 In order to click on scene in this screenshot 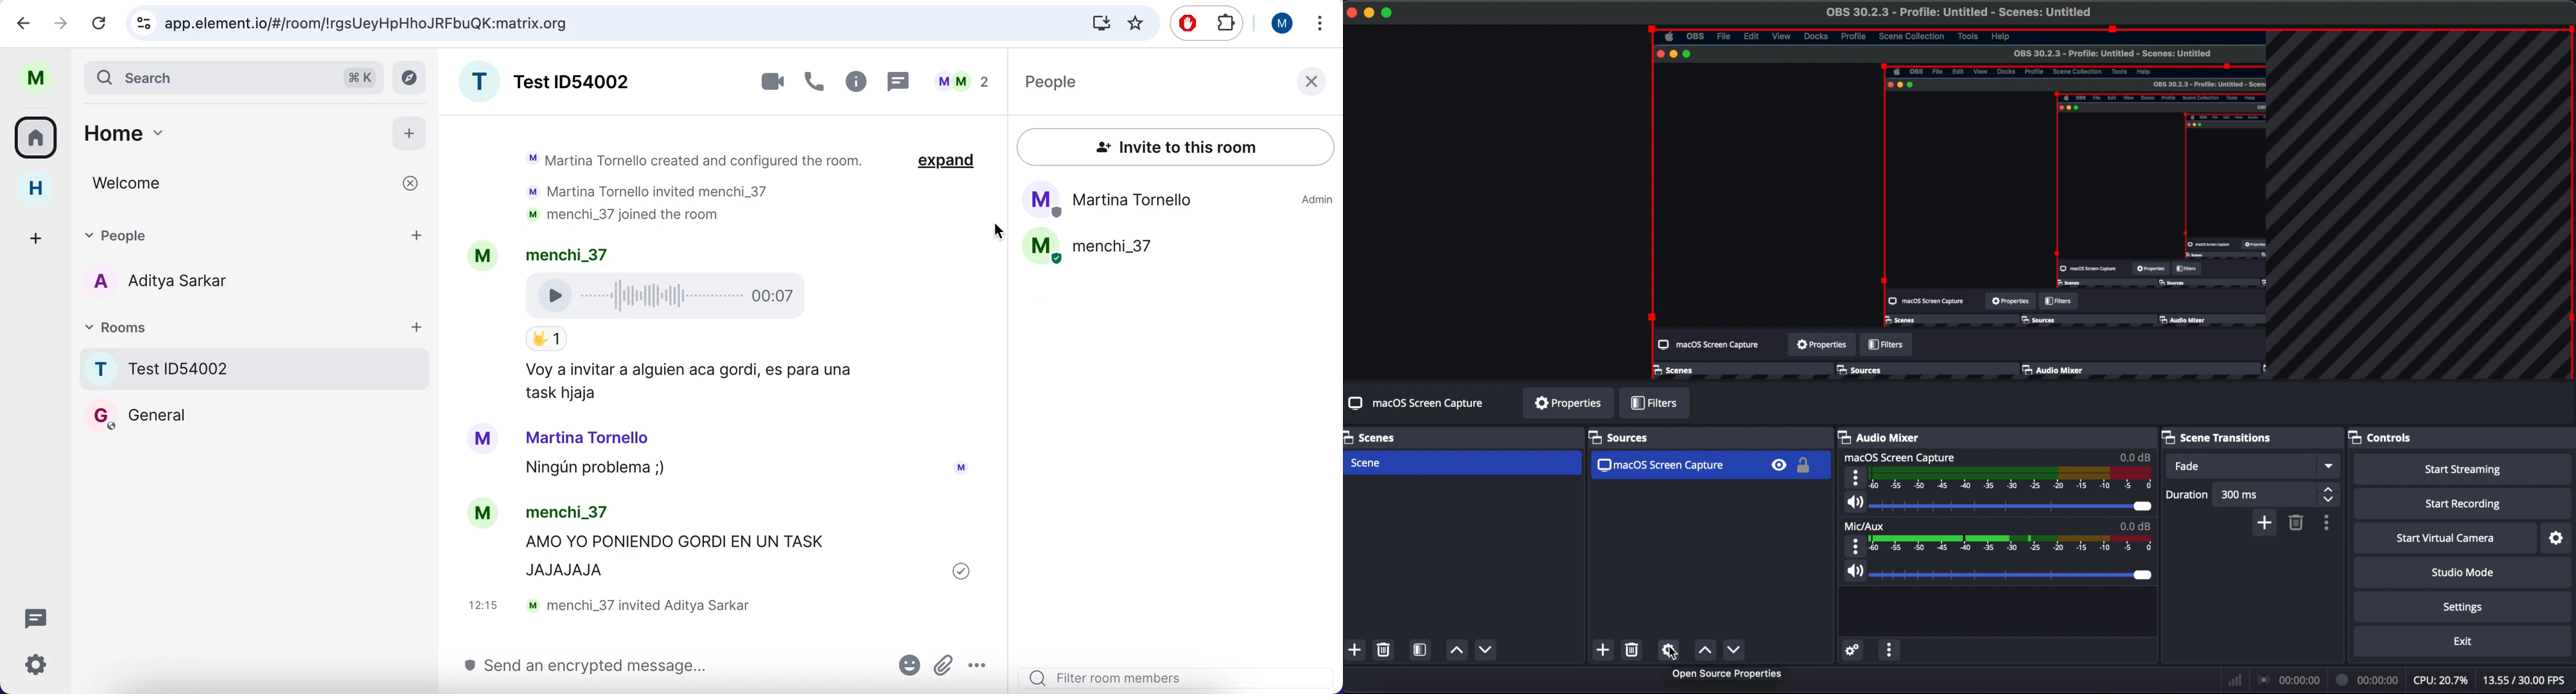, I will do `click(1366, 463)`.